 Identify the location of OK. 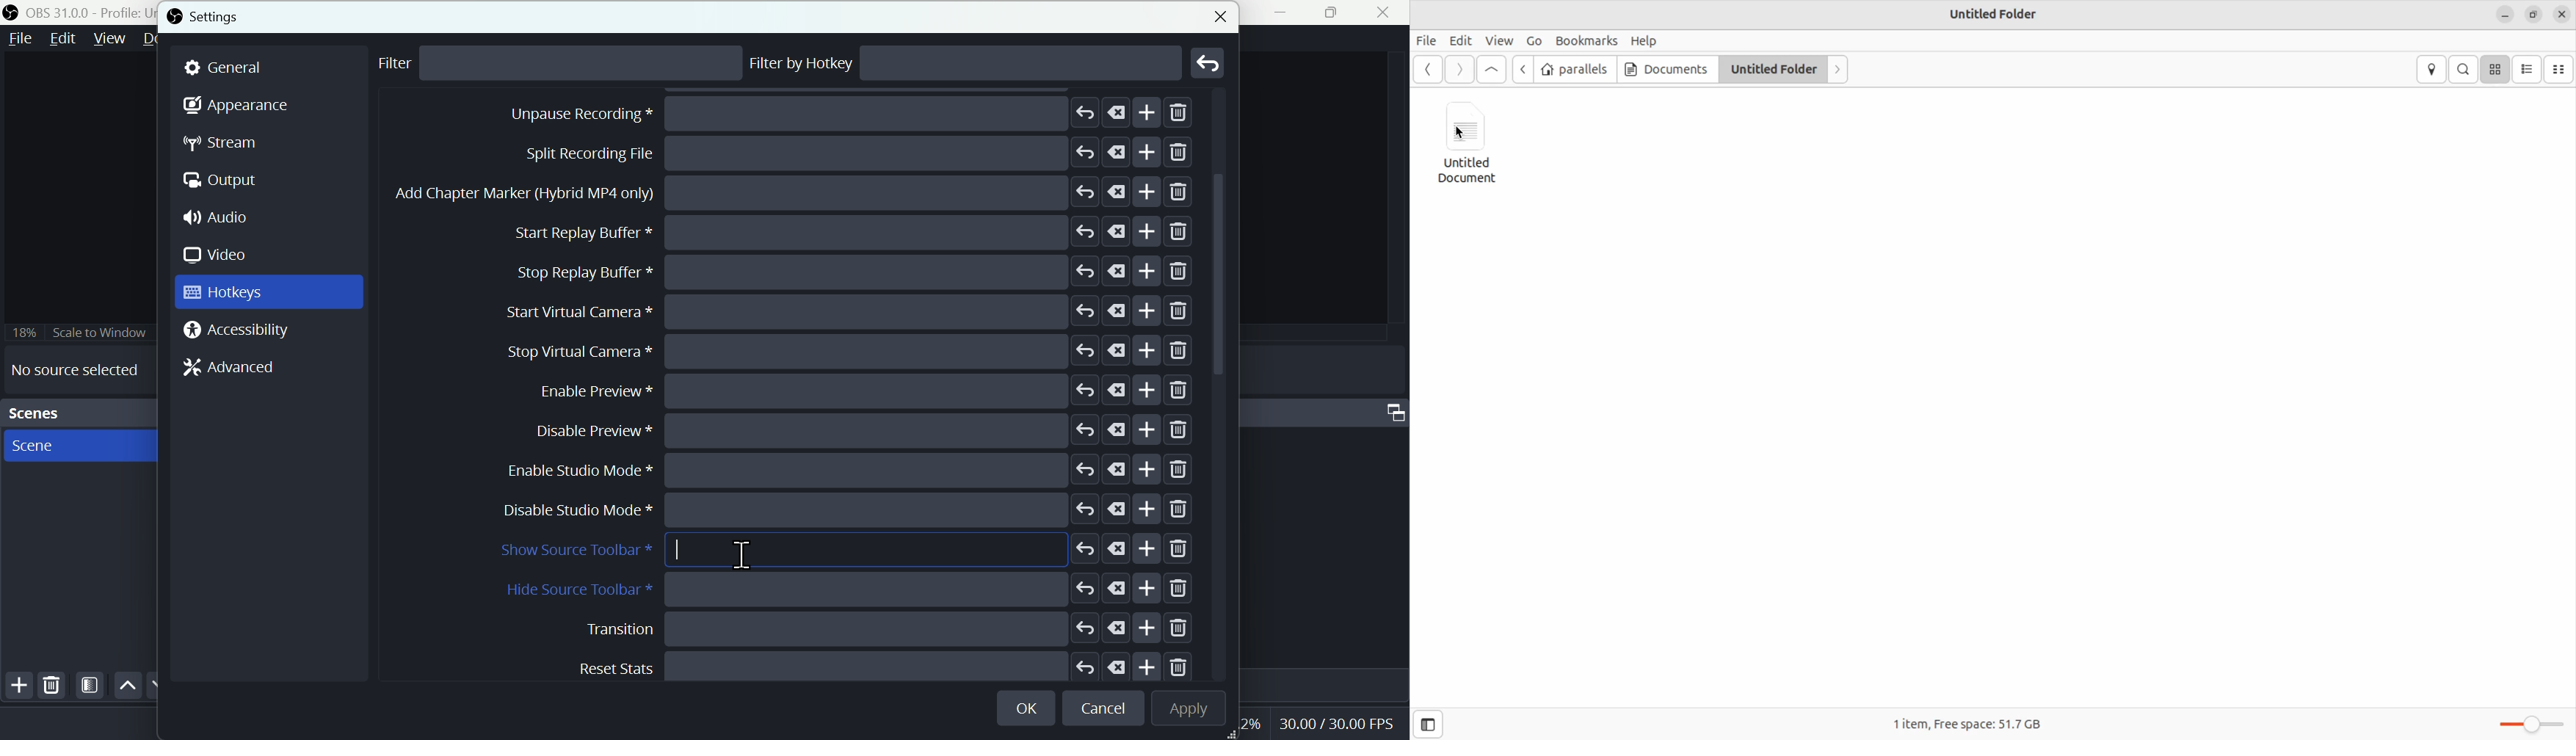
(1028, 705).